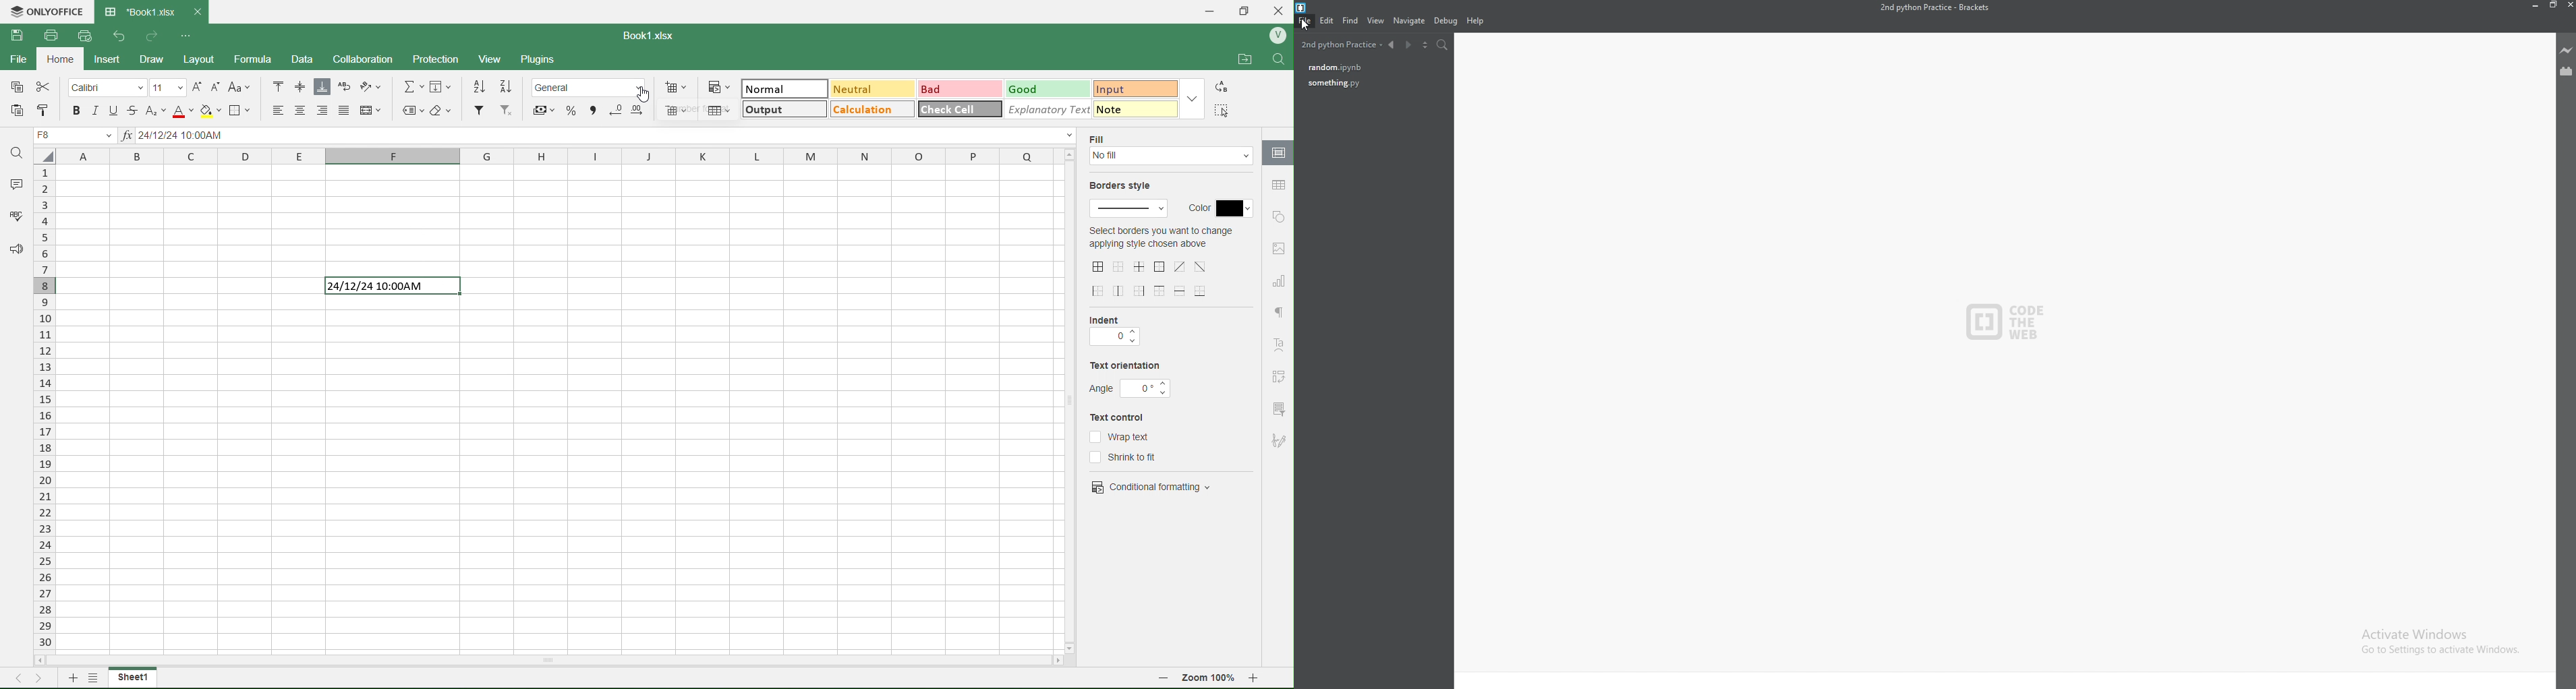 Image resolution: width=2576 pixels, height=700 pixels. I want to click on previous, so click(1393, 45).